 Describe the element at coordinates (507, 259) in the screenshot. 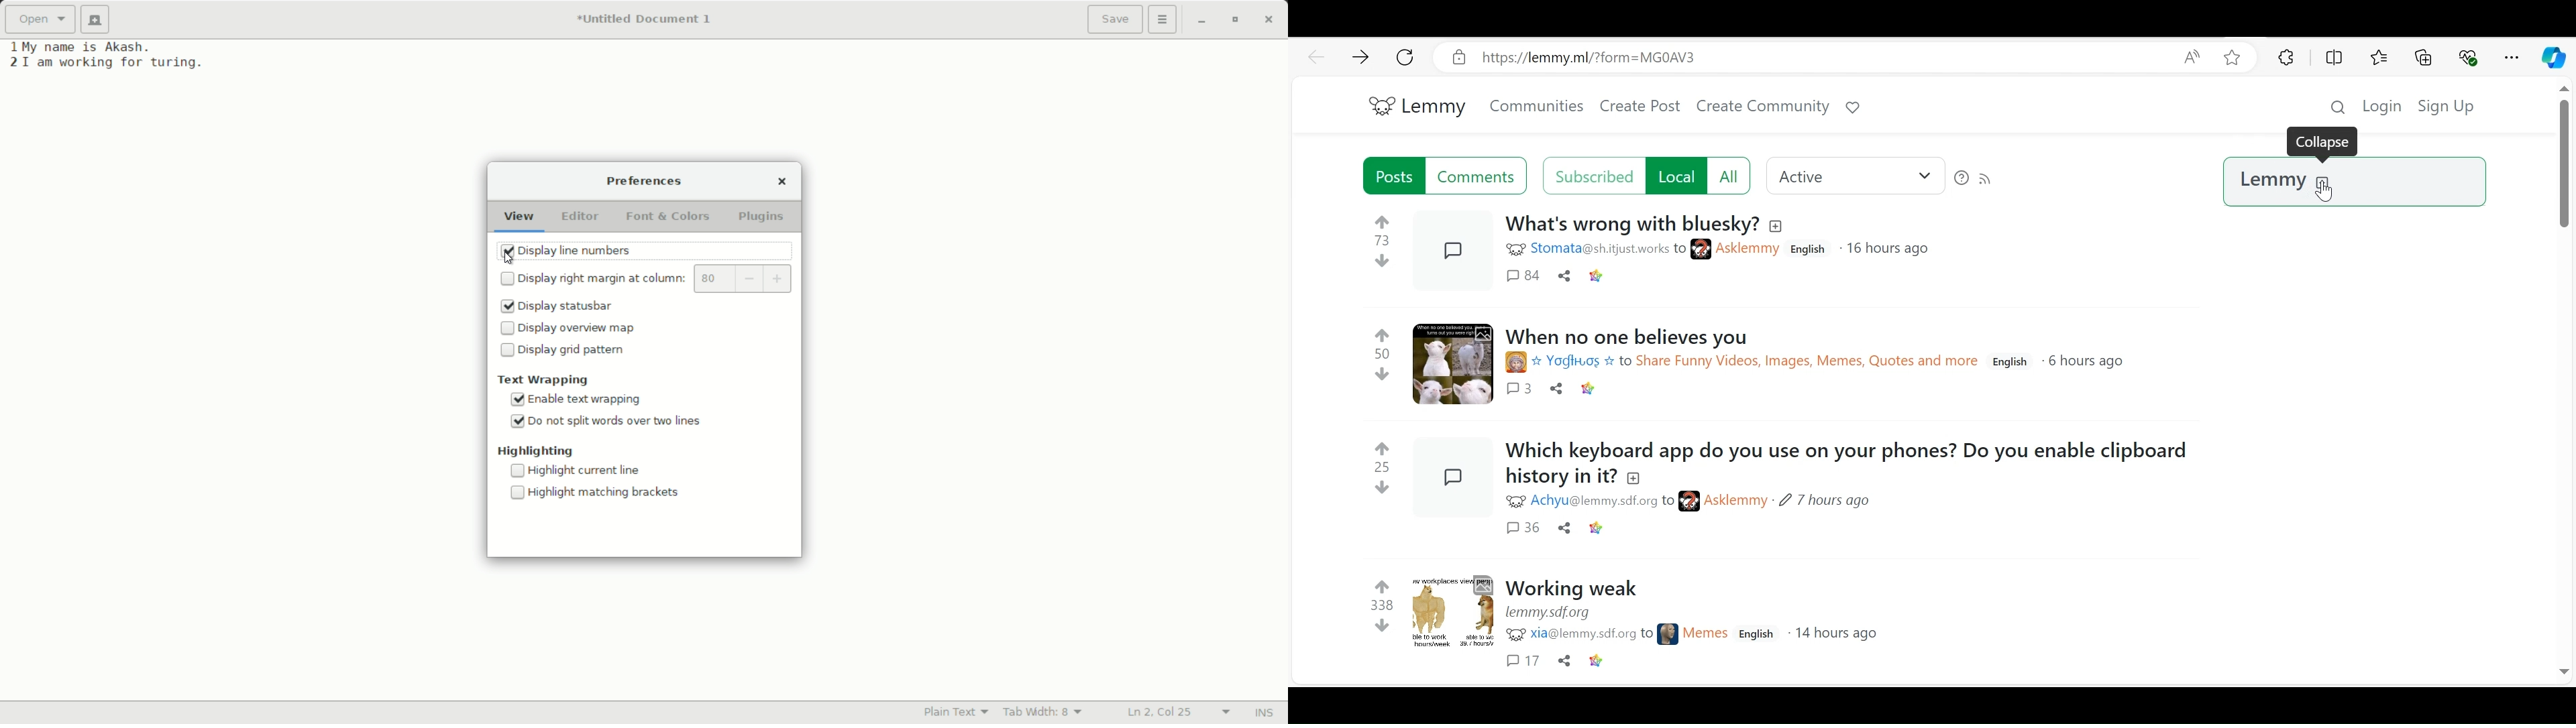

I see `cursor` at that location.